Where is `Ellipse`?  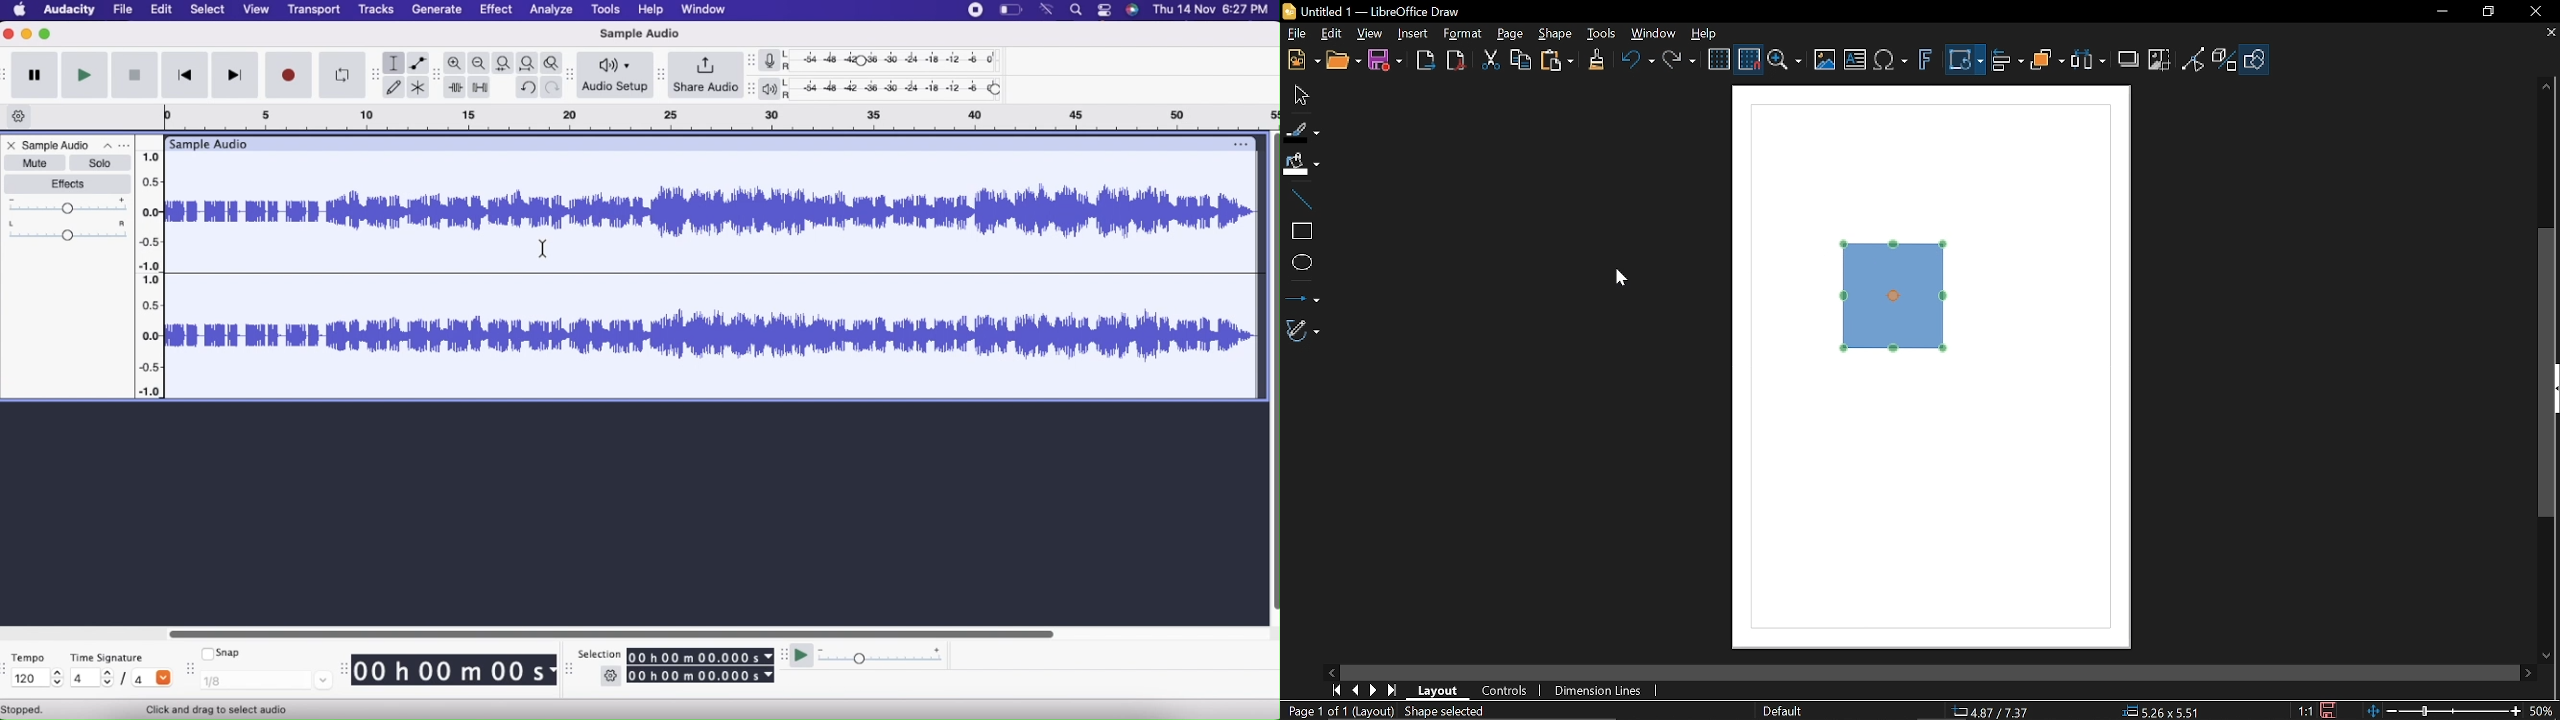
Ellipse is located at coordinates (1300, 262).